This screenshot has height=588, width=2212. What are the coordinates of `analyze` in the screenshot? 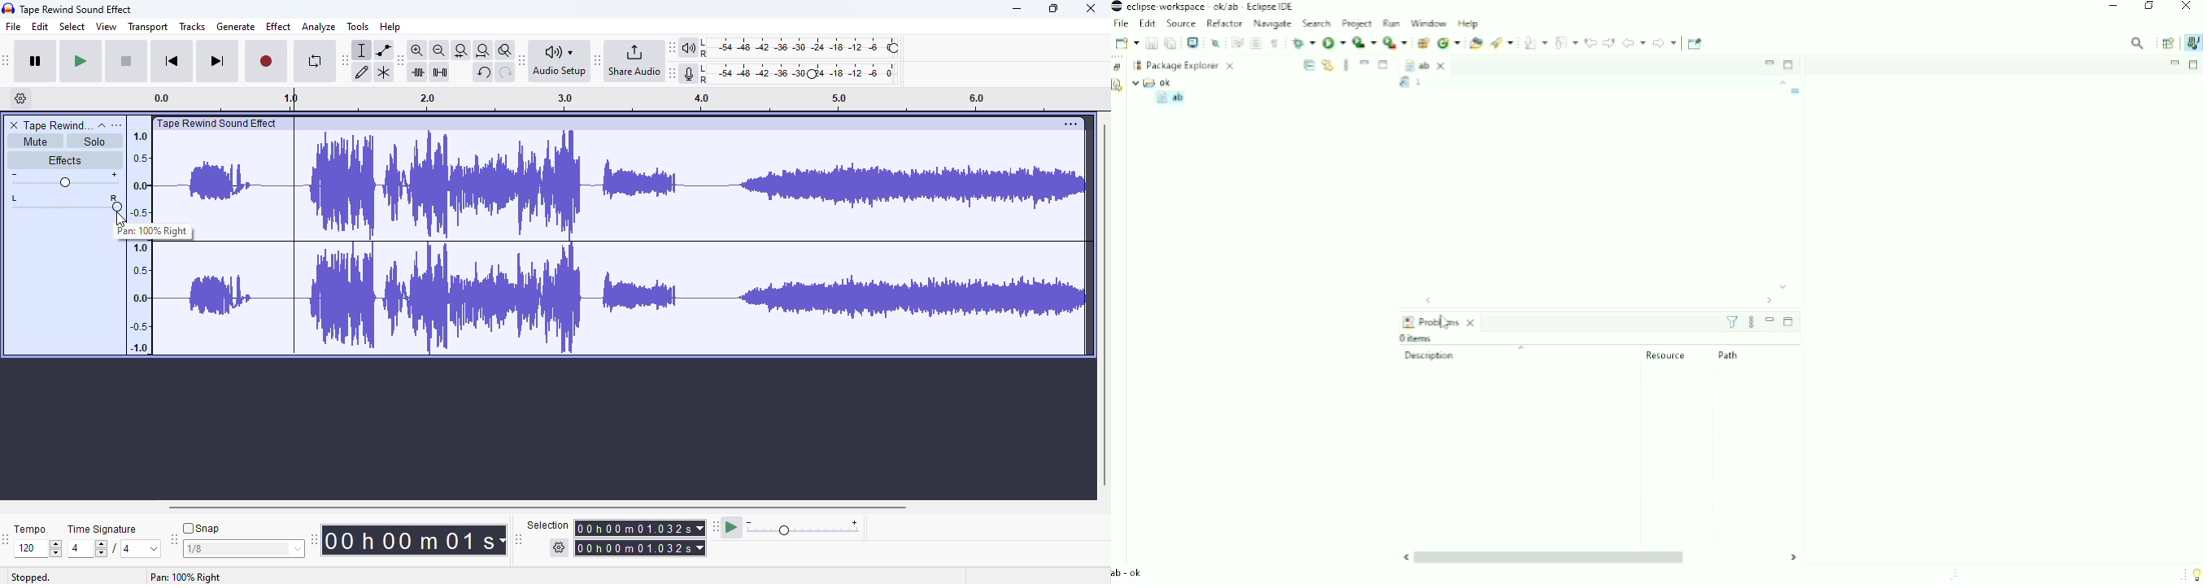 It's located at (319, 27).